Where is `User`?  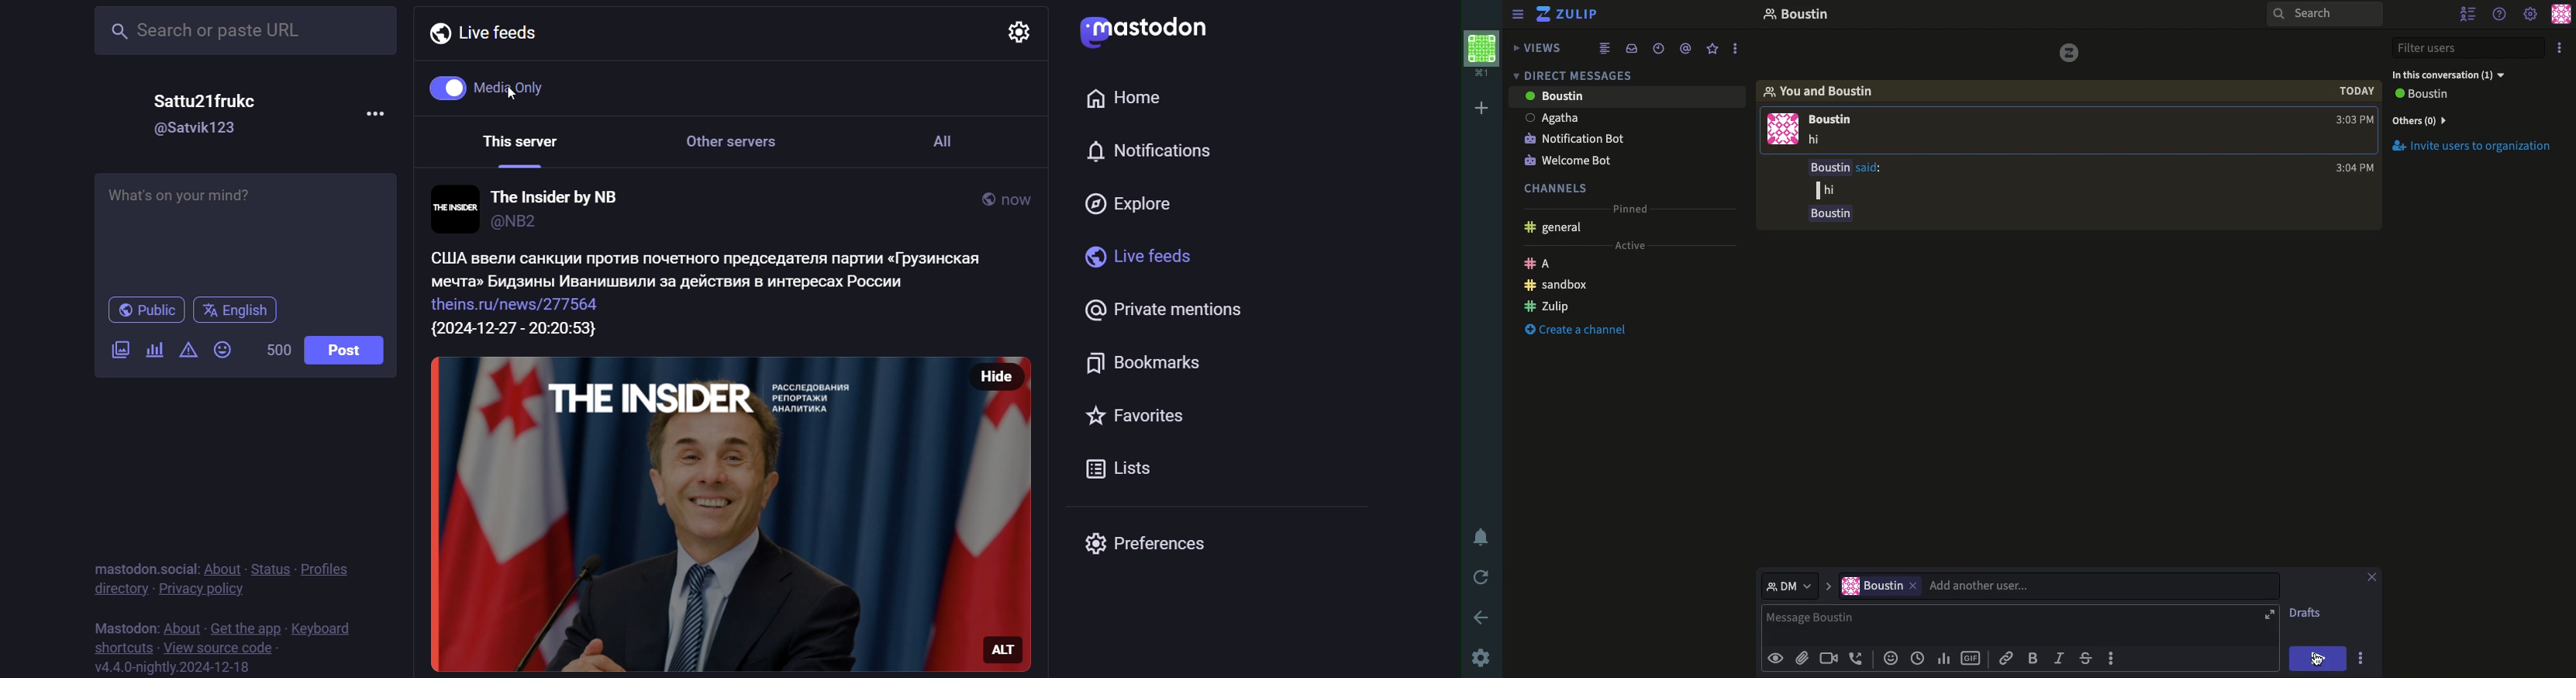
User is located at coordinates (1627, 95).